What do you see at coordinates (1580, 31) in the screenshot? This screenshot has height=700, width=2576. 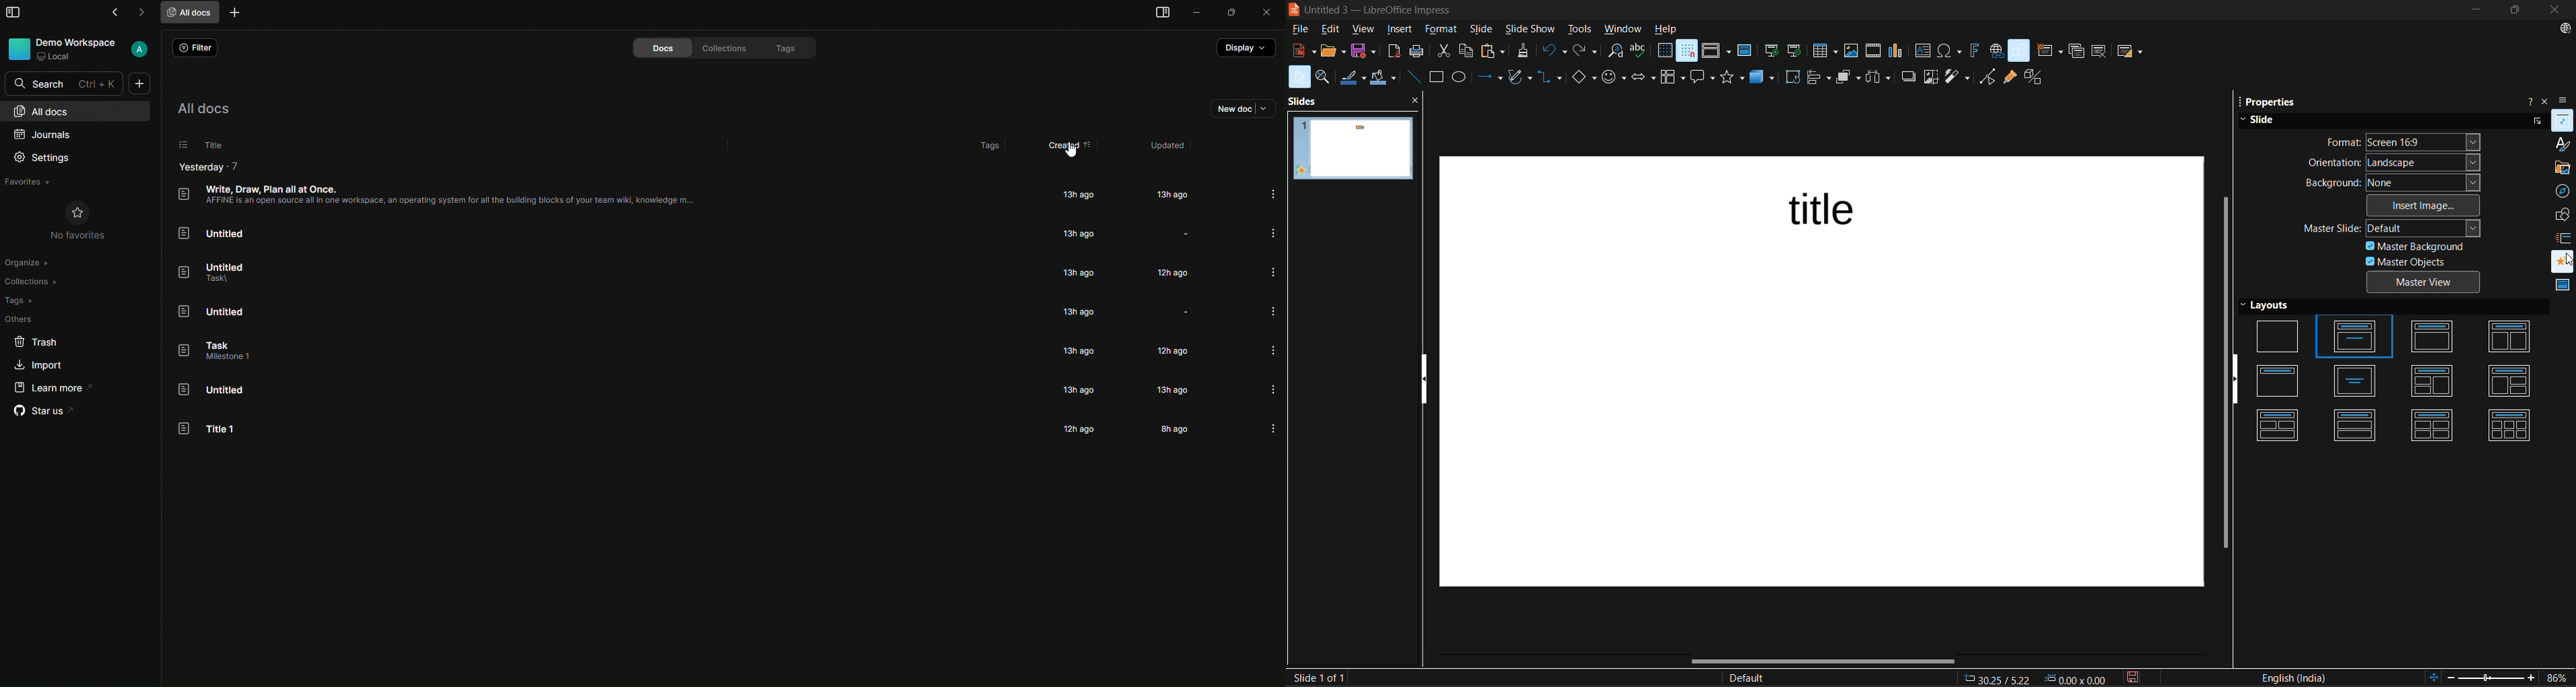 I see `tools` at bounding box center [1580, 31].